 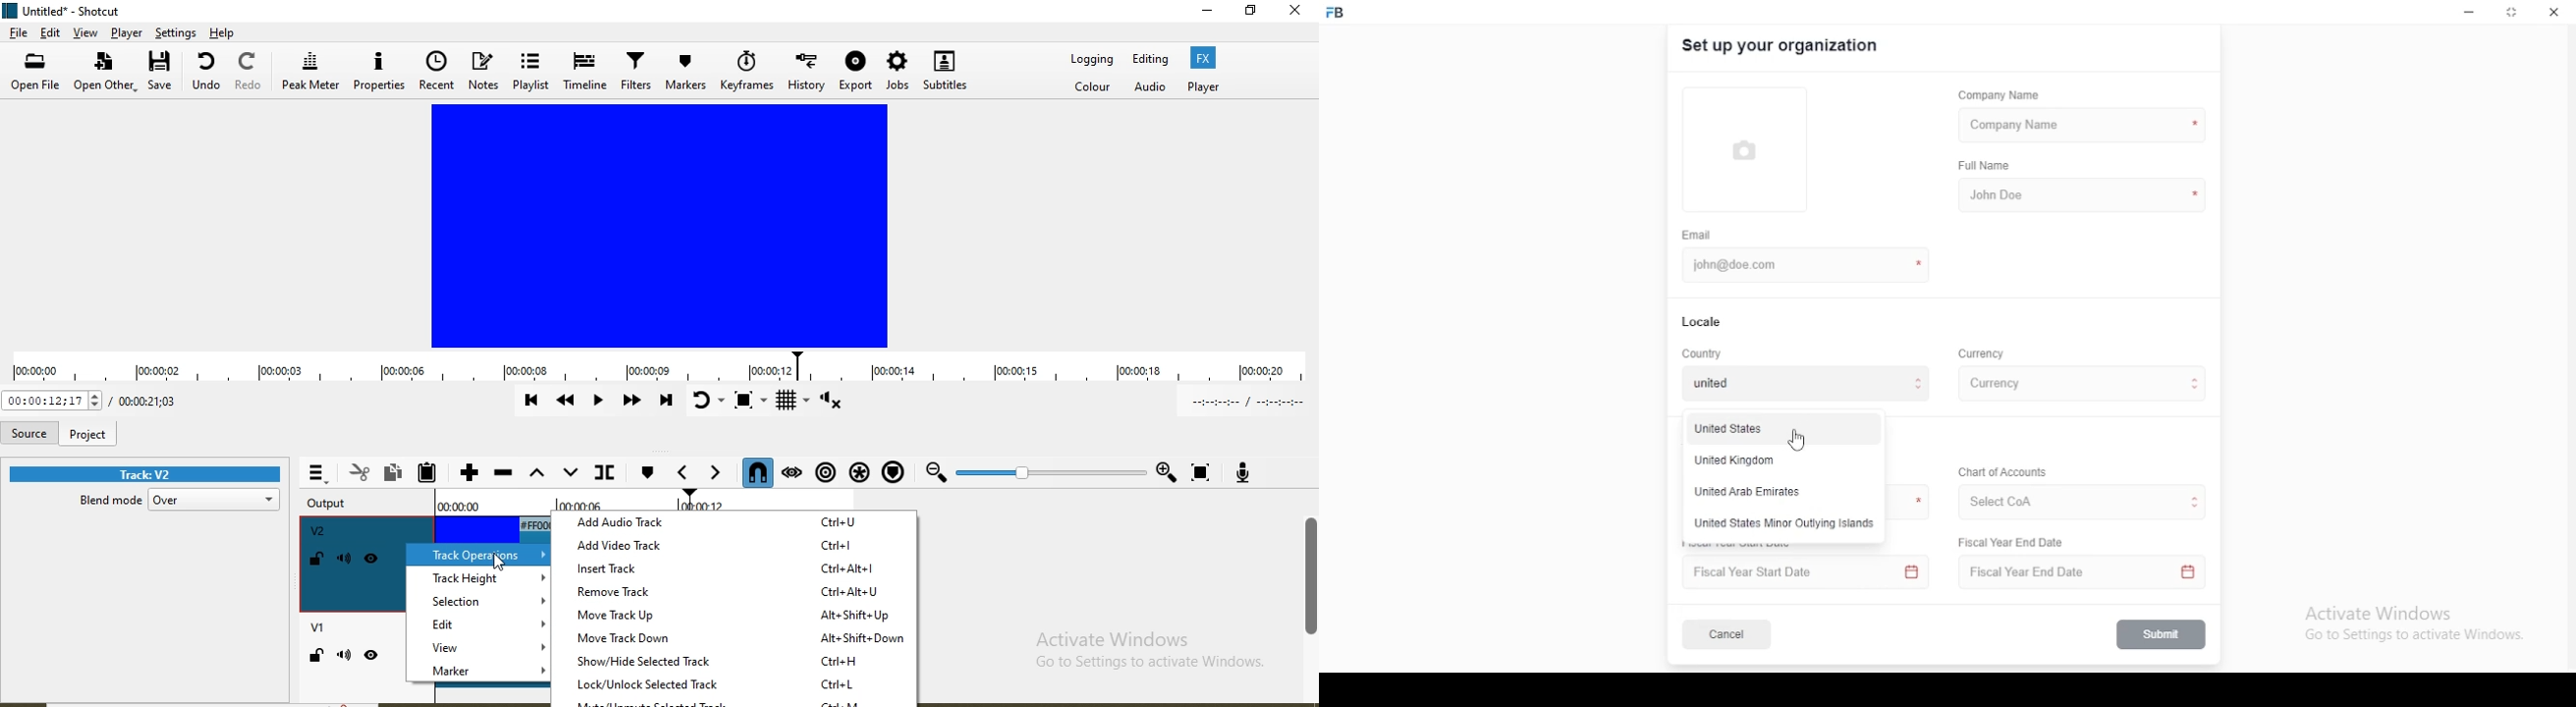 I want to click on currency, so click(x=1996, y=383).